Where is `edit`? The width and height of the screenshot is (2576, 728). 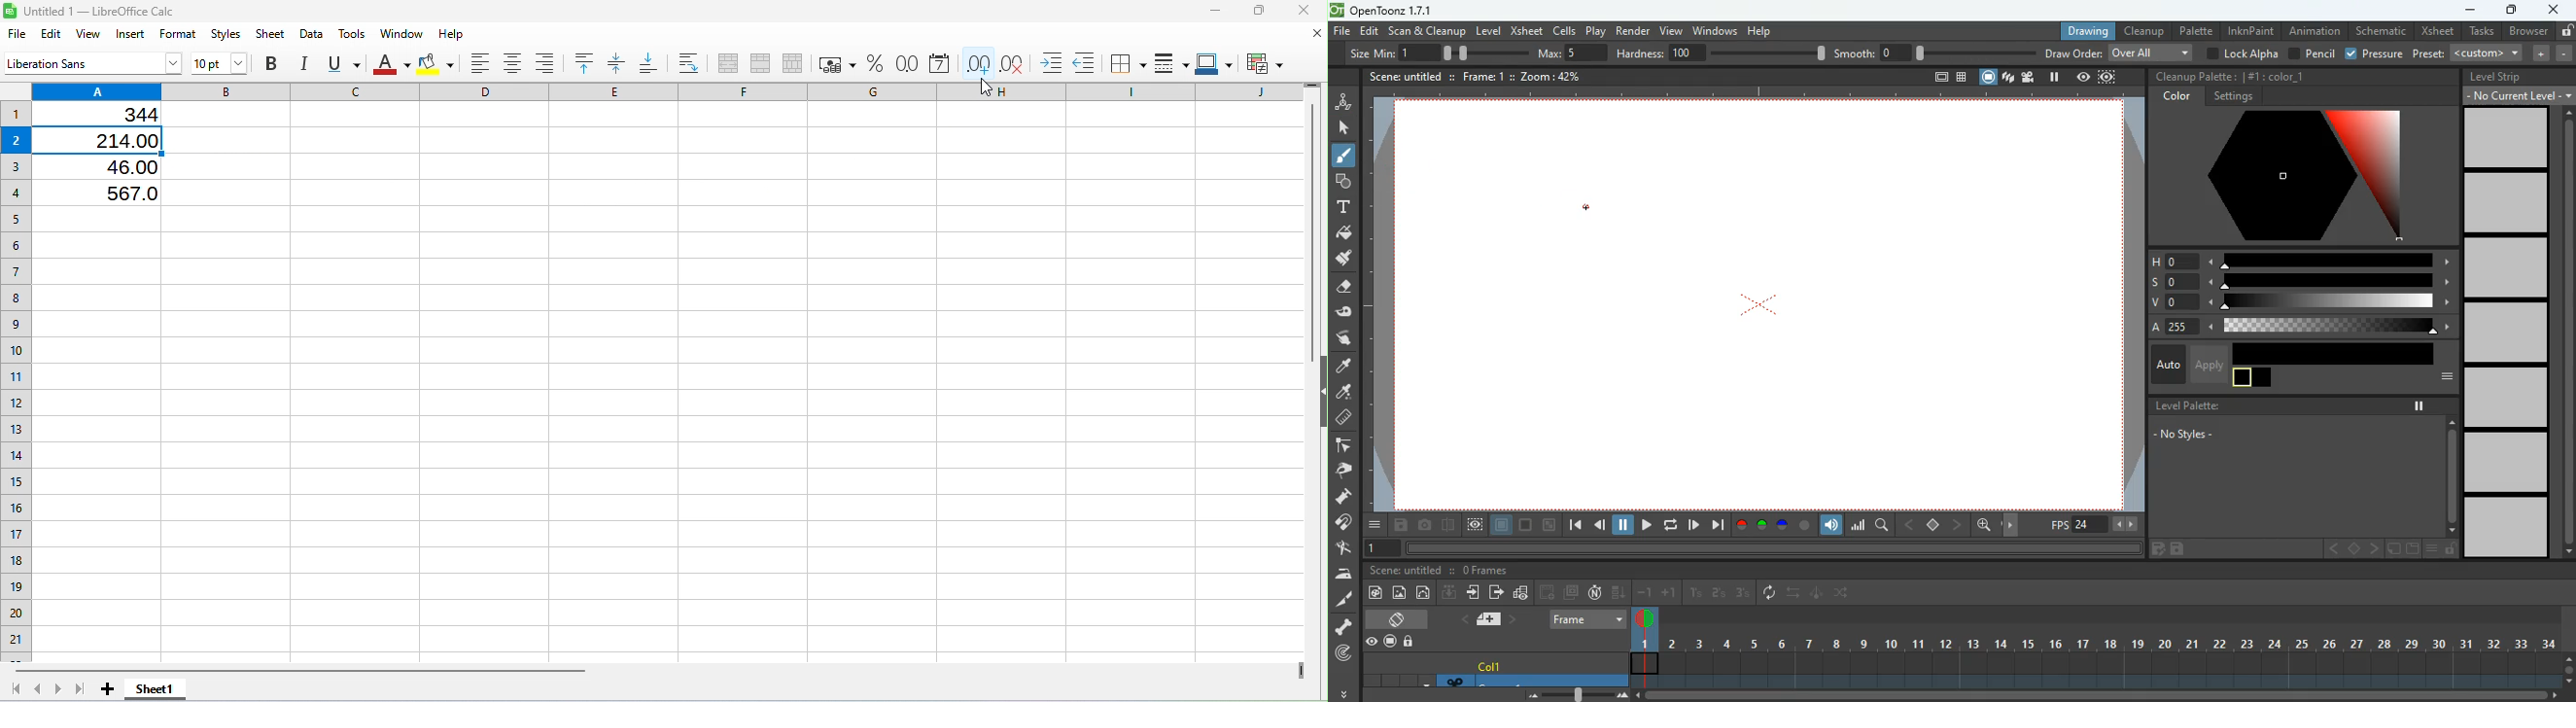
edit is located at coordinates (2156, 550).